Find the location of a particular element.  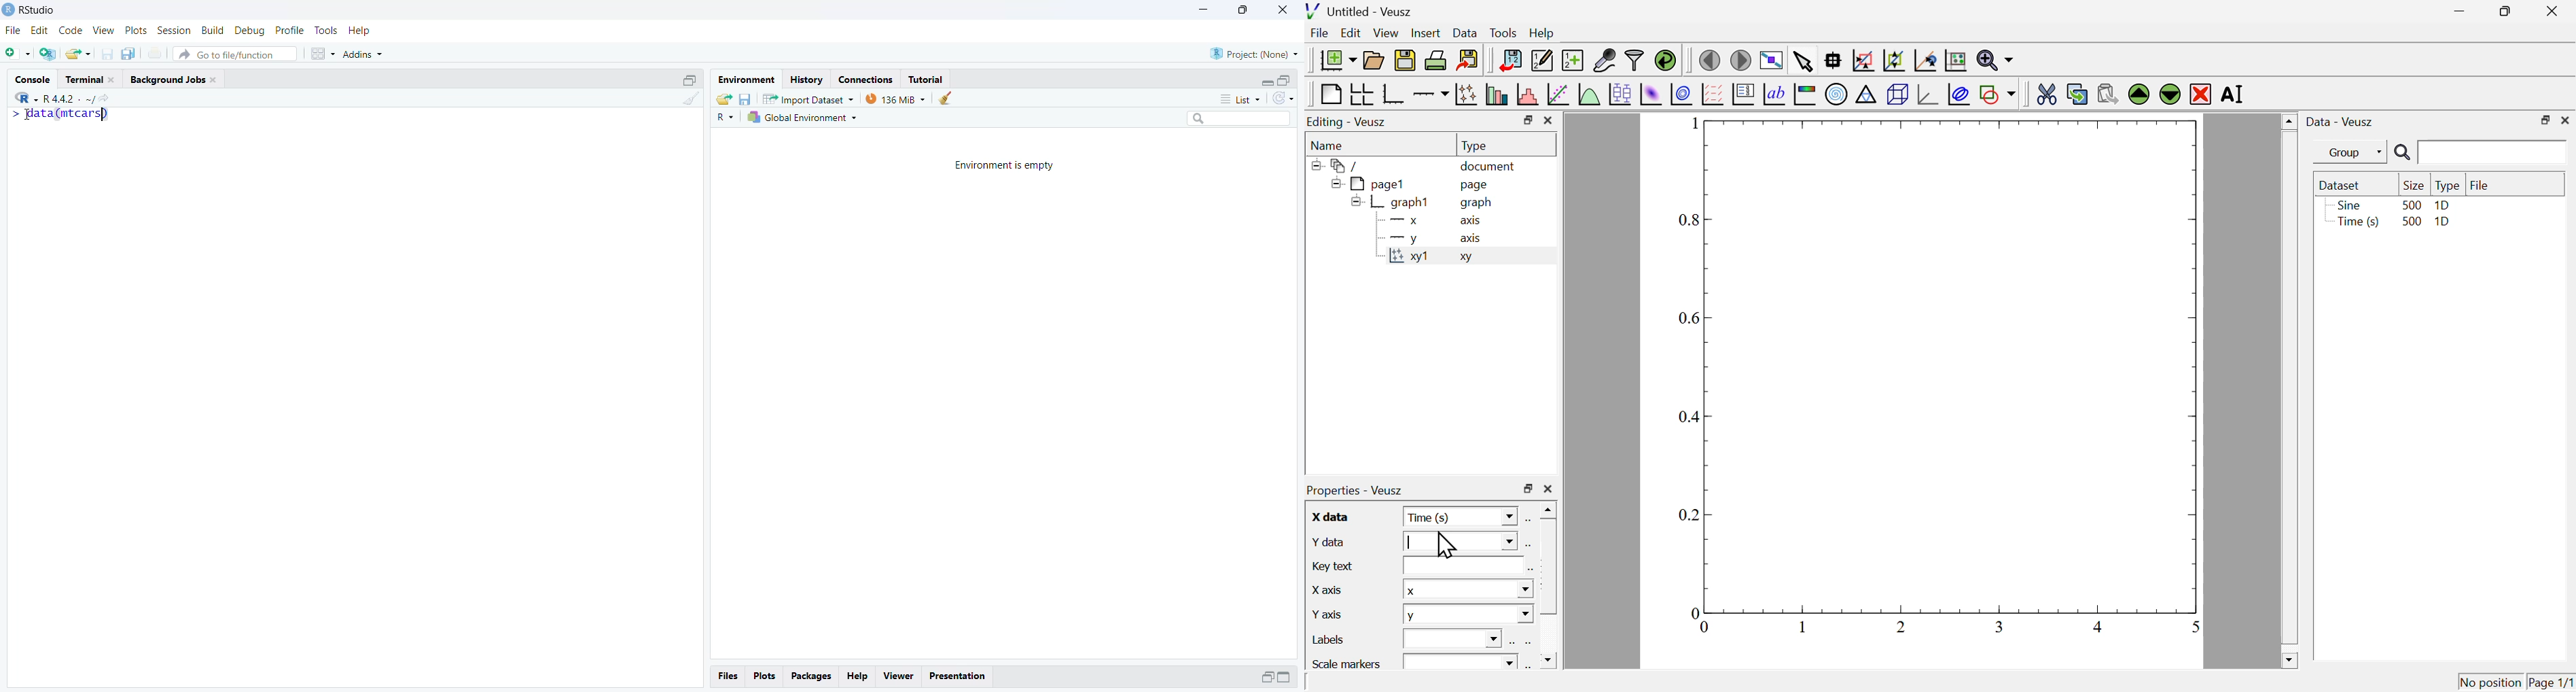

Environment is located at coordinates (746, 80).